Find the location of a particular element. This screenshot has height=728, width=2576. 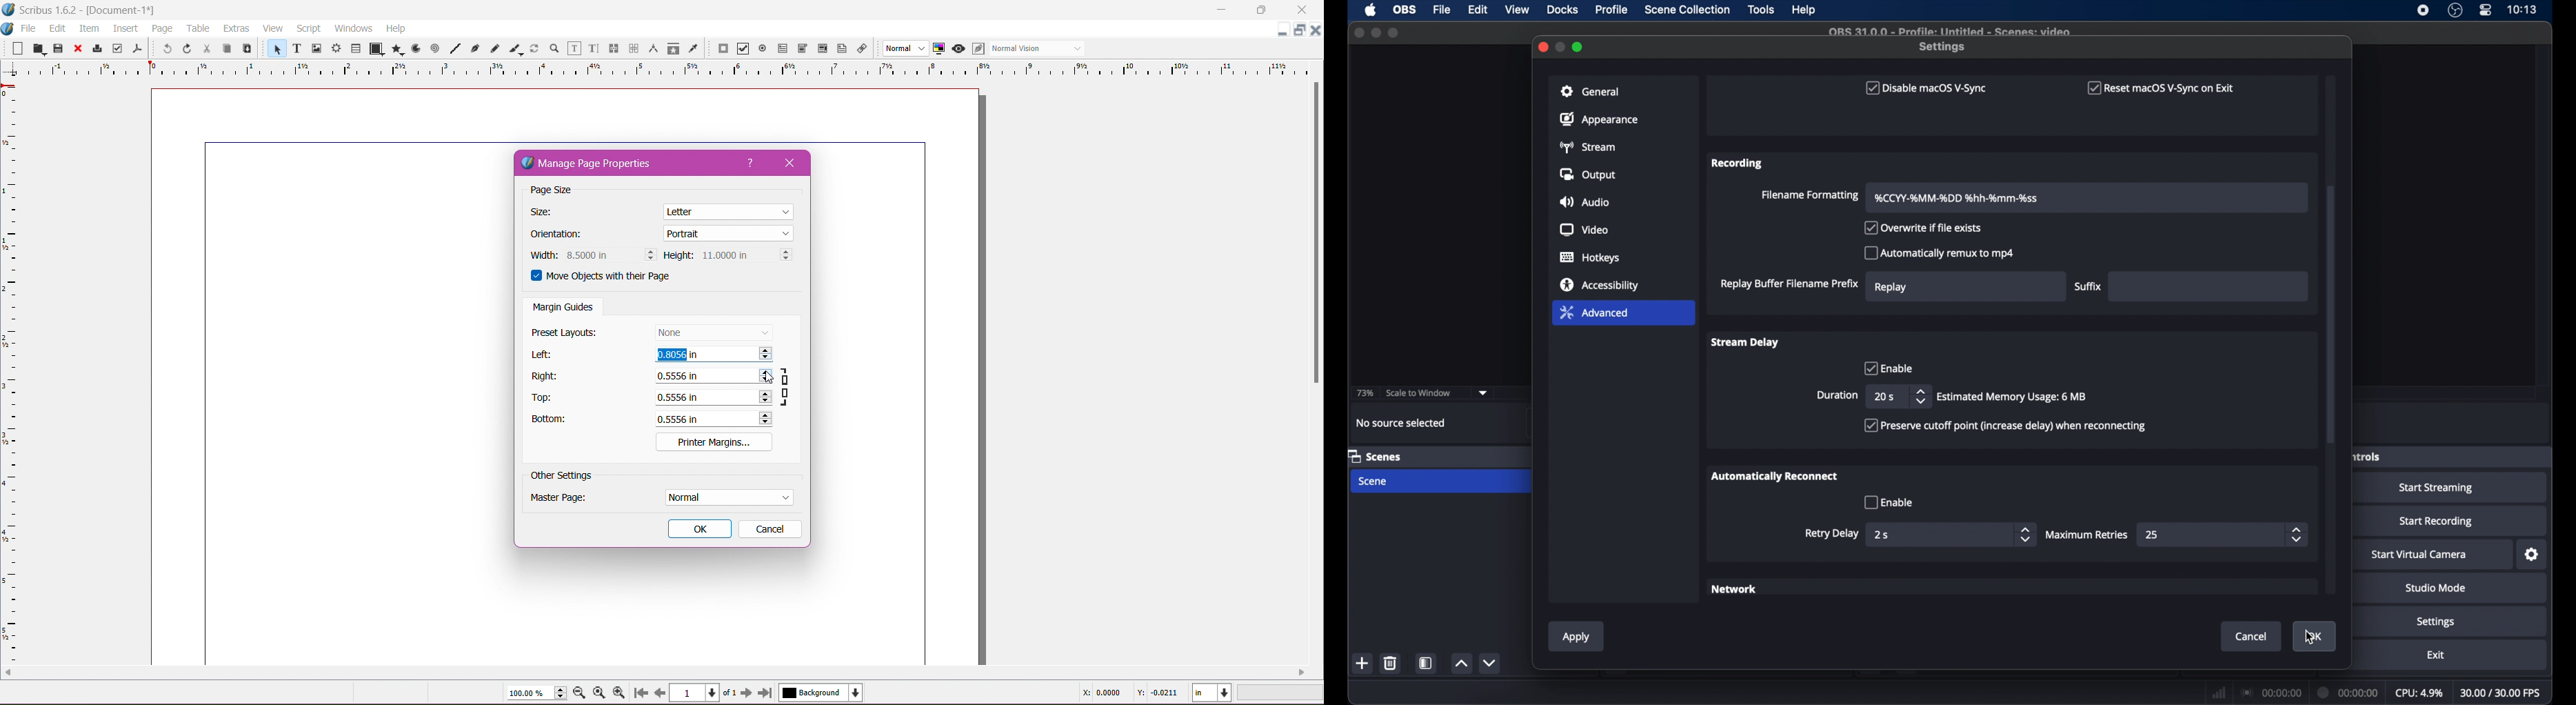

checkbox is located at coordinates (2005, 426).